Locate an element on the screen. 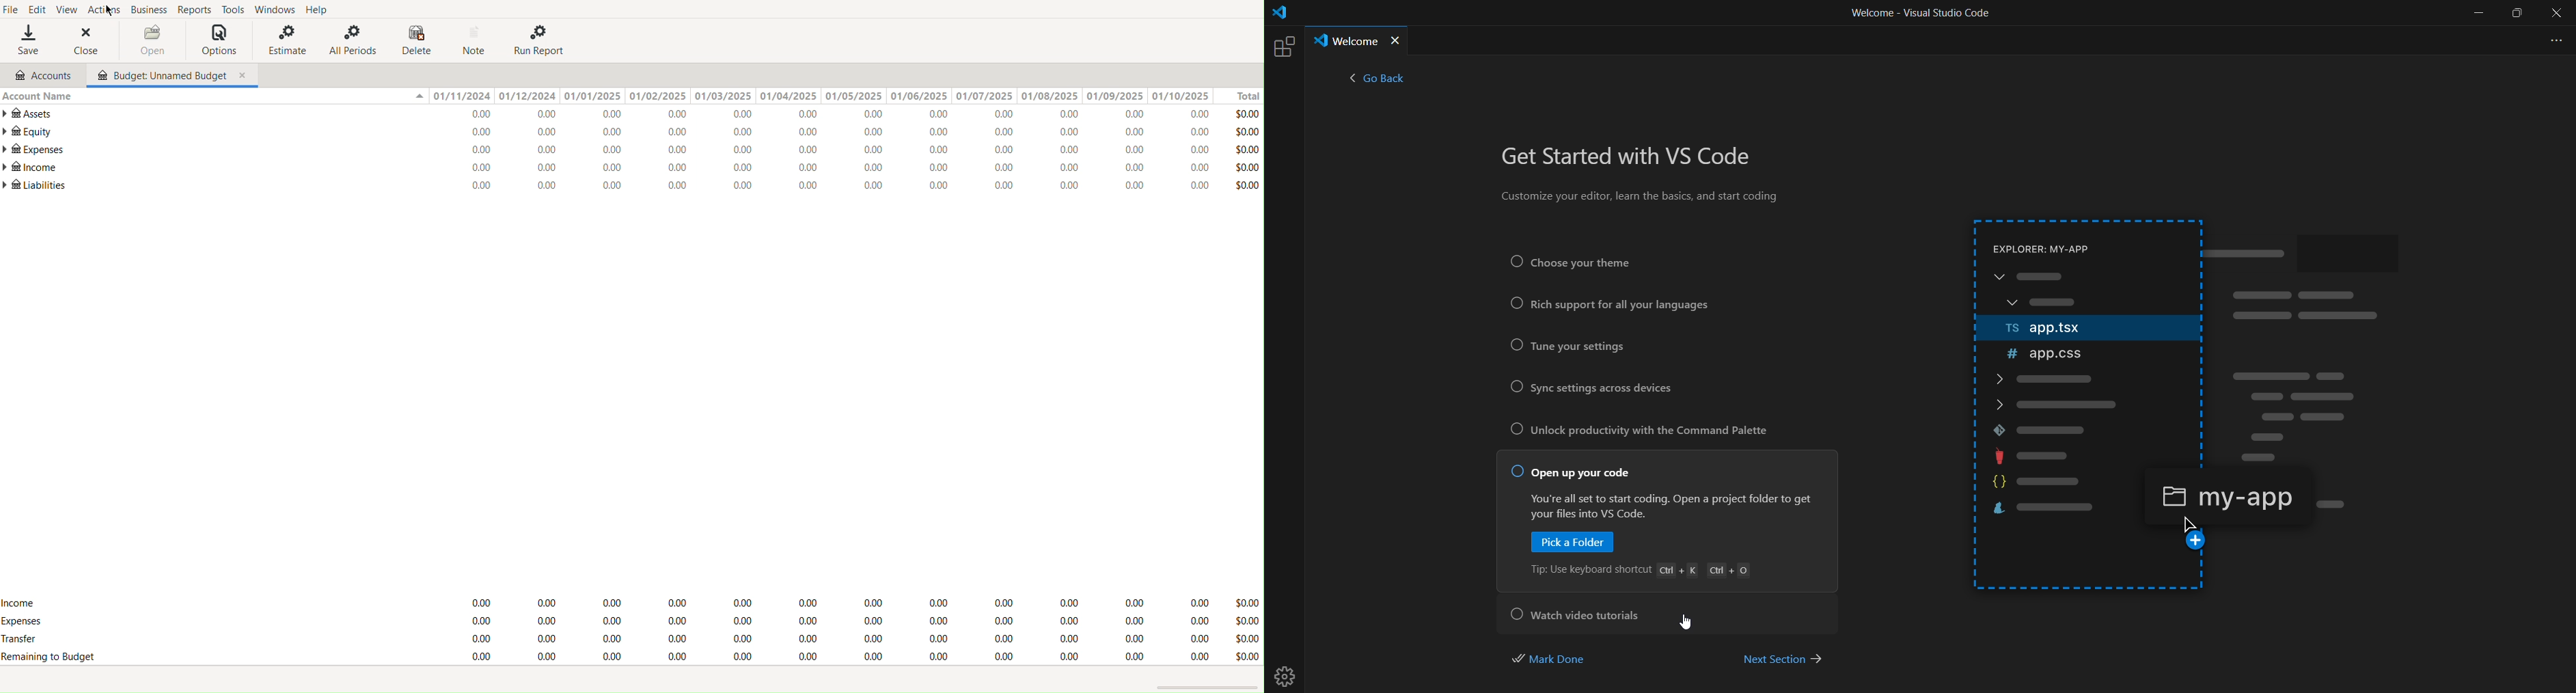 The height and width of the screenshot is (700, 2576). View is located at coordinates (71, 10).